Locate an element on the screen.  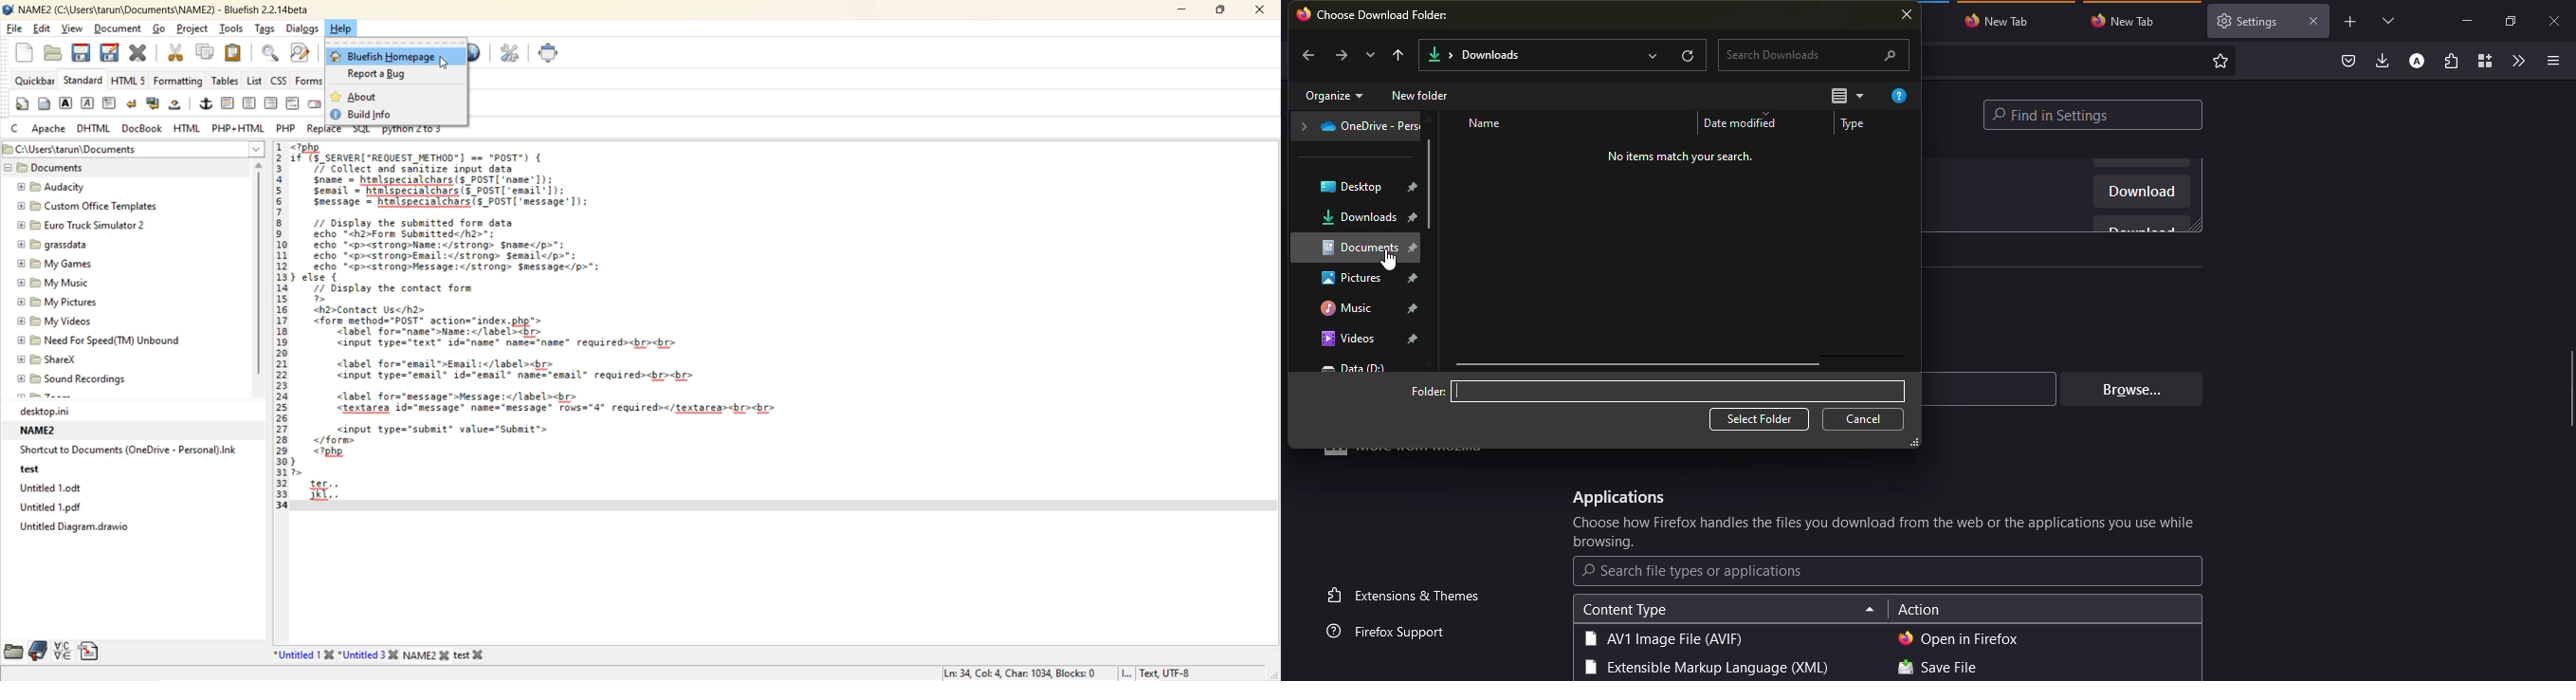
organize is located at coordinates (1334, 97).